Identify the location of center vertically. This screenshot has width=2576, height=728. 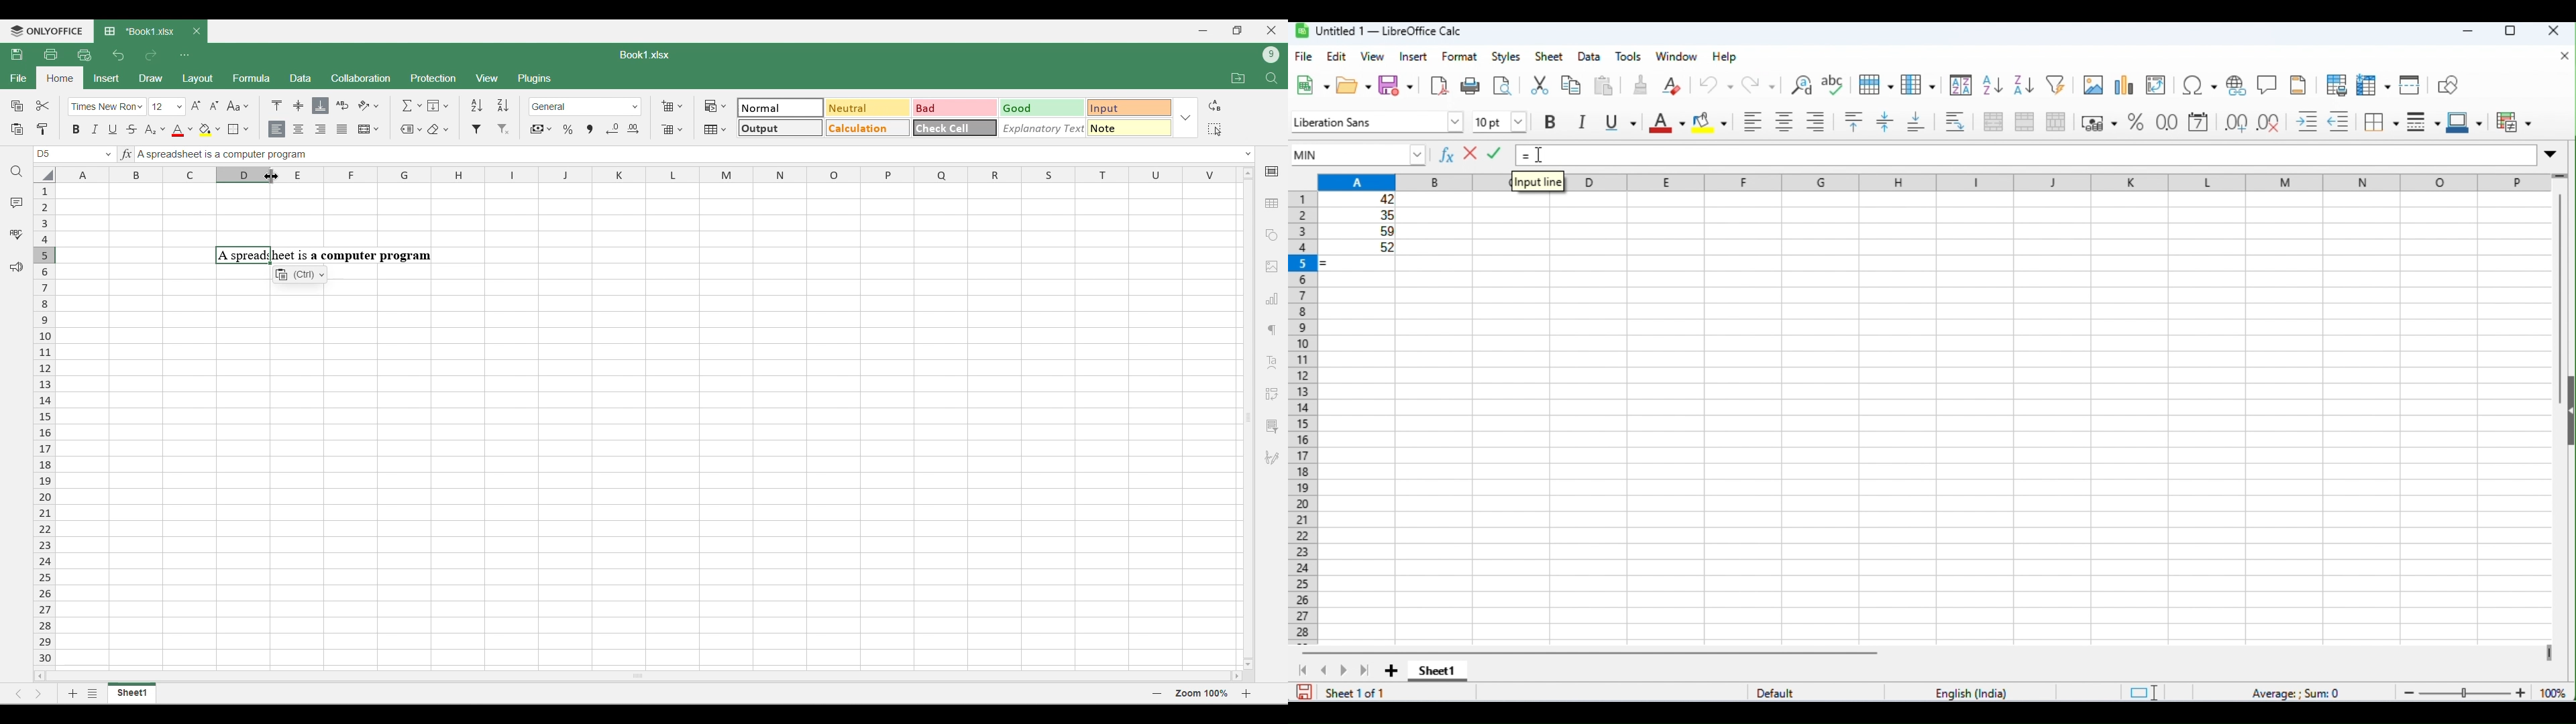
(1885, 122).